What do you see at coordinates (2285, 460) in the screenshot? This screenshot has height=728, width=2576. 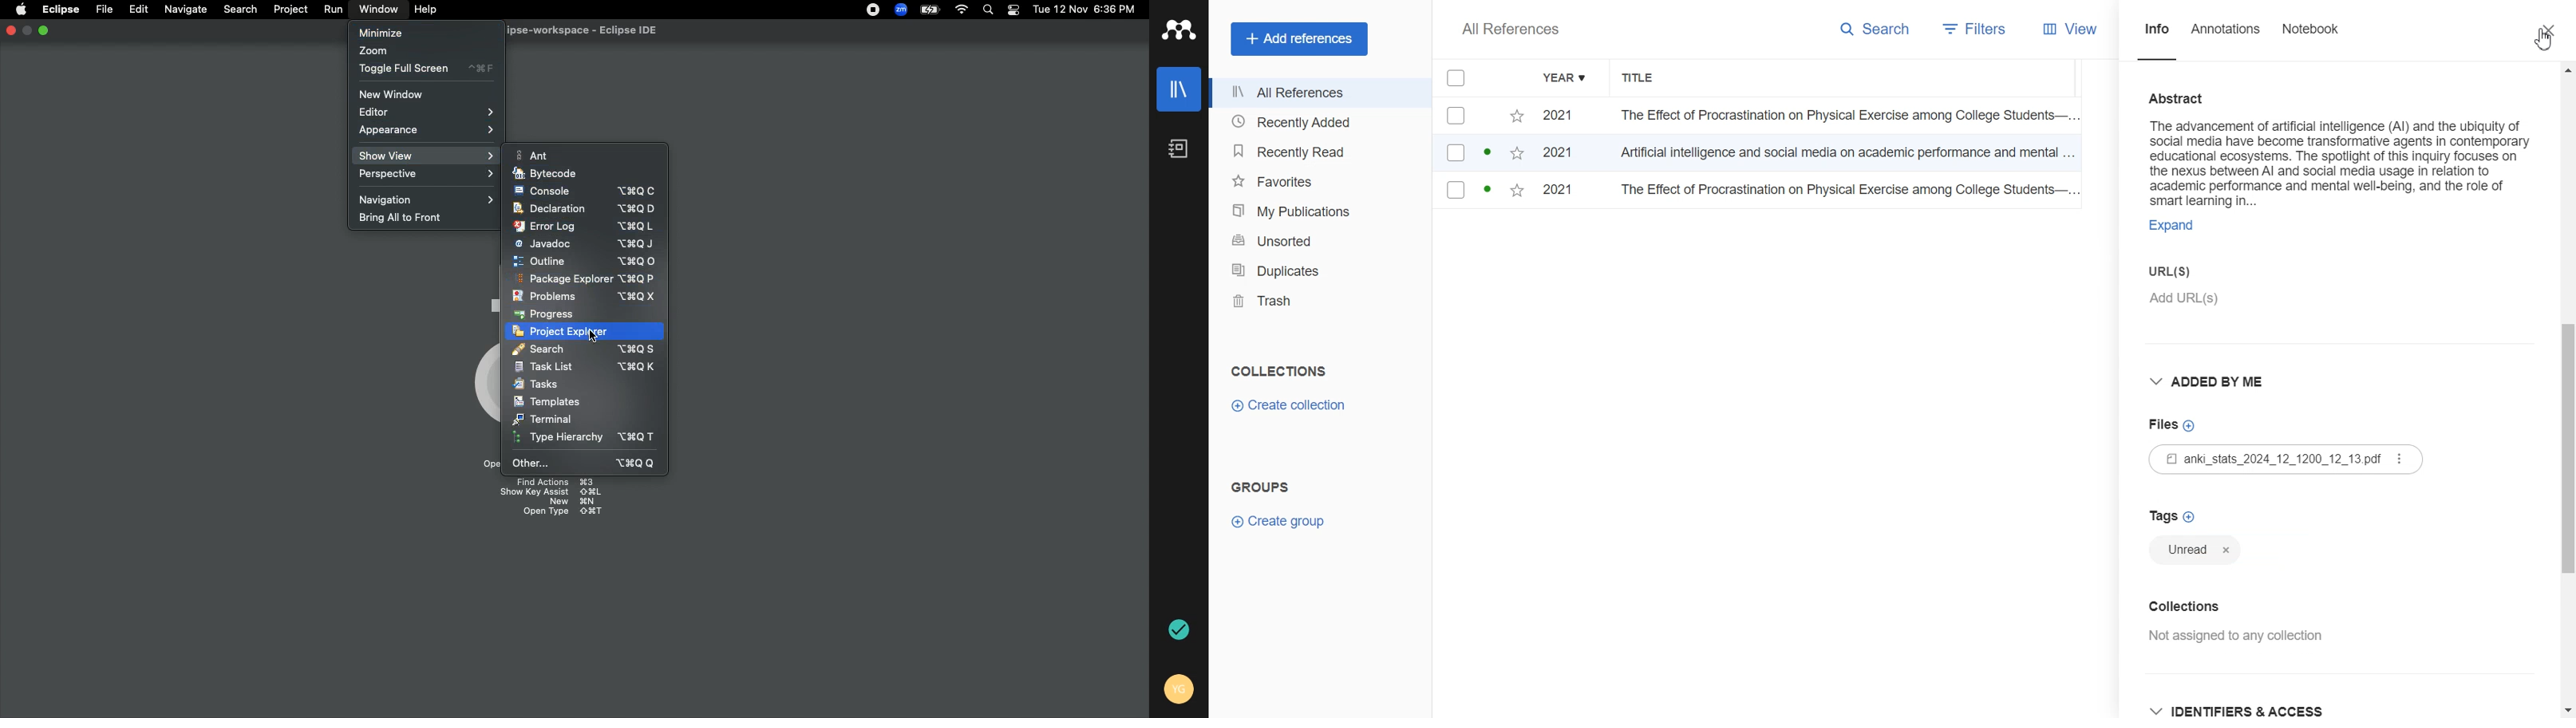 I see `File` at bounding box center [2285, 460].